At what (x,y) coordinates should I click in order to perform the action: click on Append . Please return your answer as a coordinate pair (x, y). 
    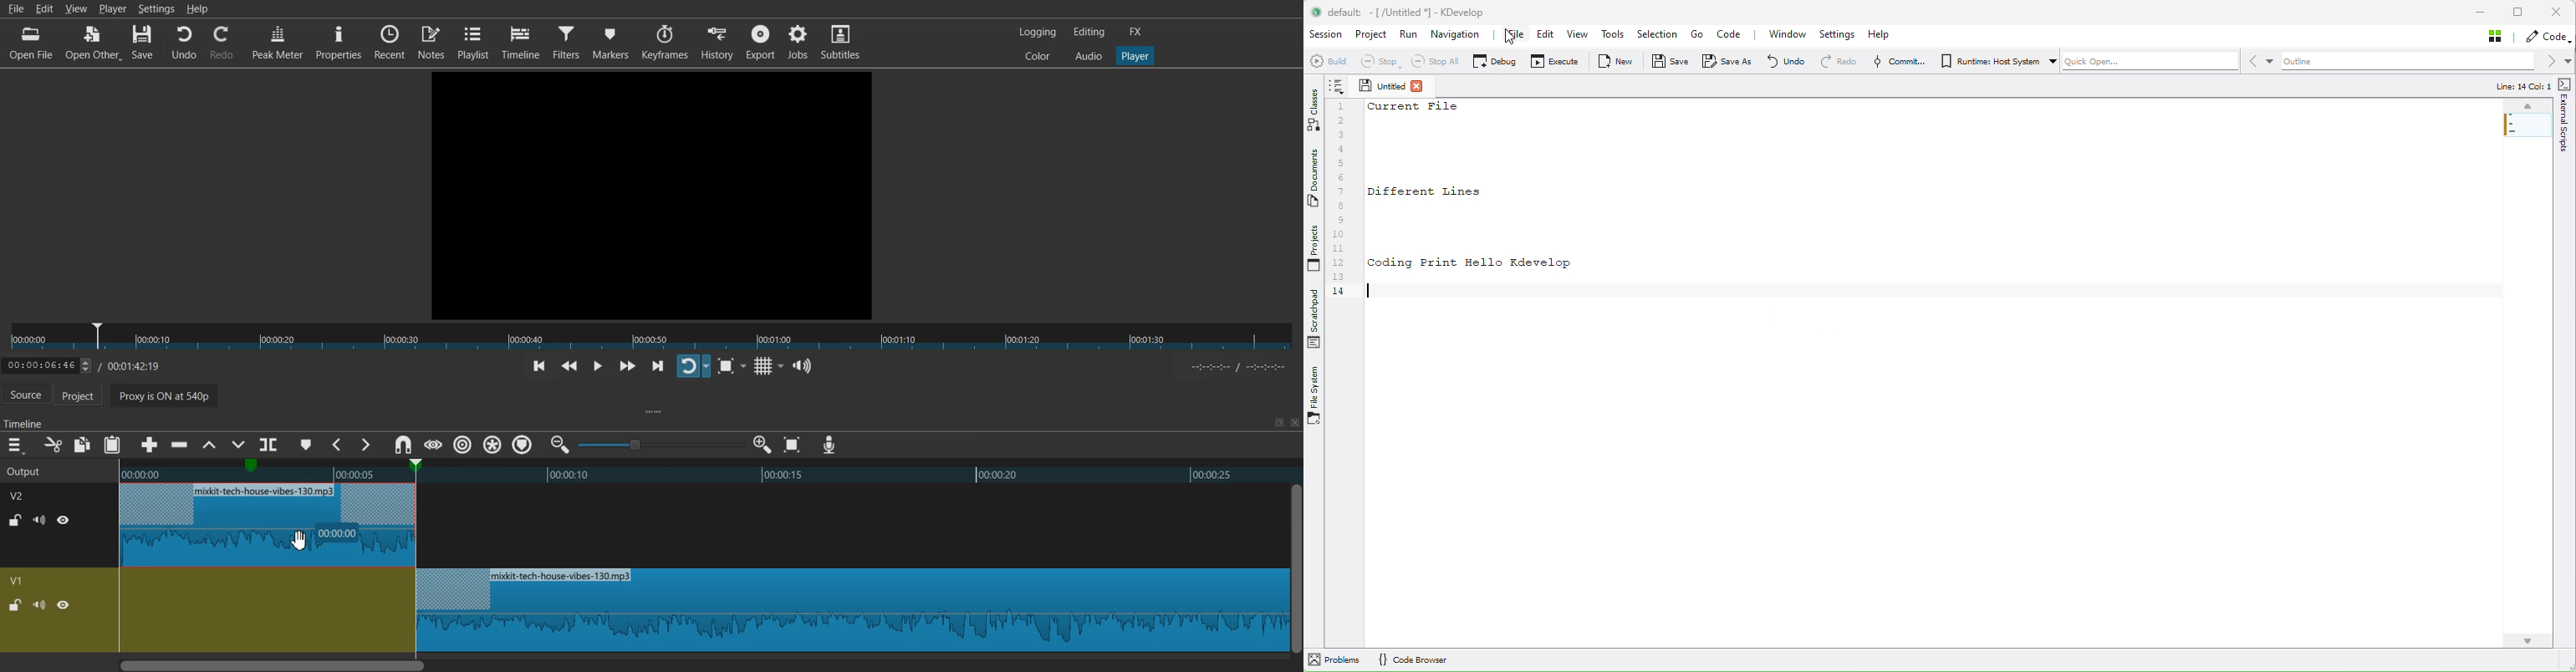
    Looking at the image, I should click on (150, 445).